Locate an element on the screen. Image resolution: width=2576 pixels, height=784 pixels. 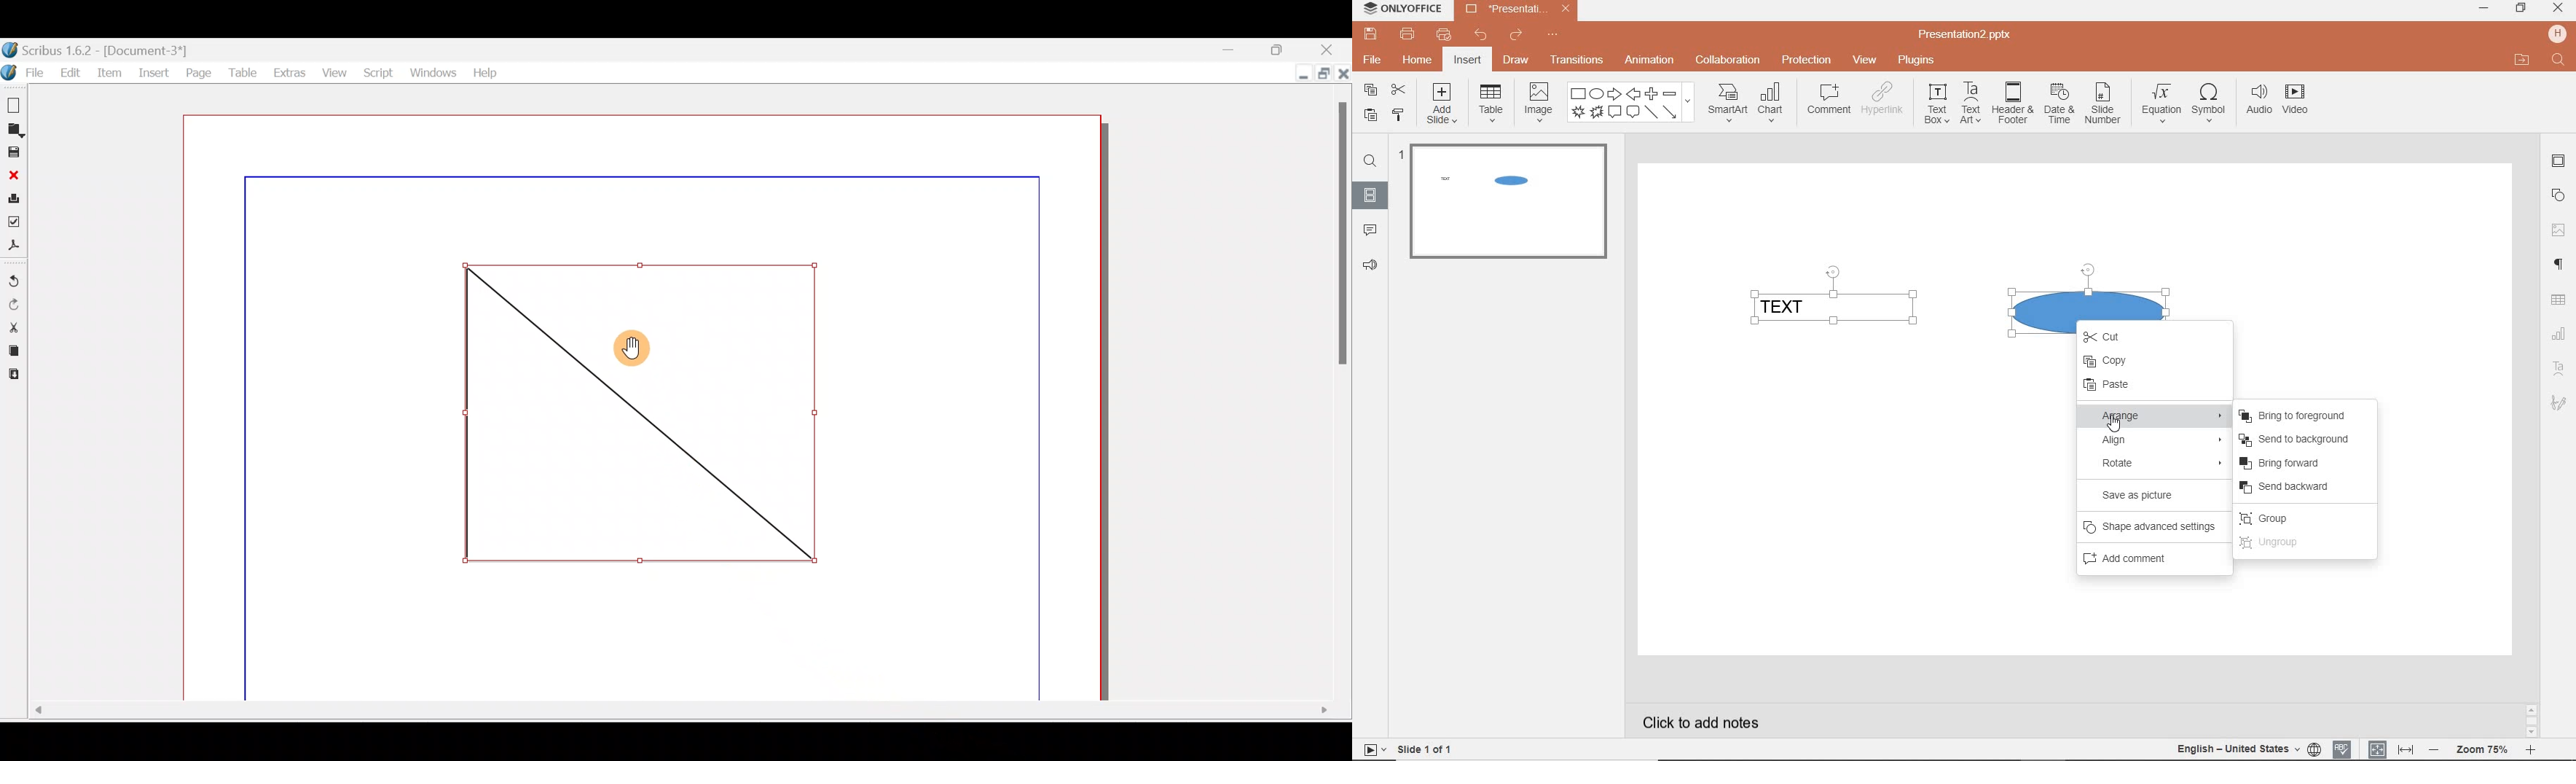
Extras is located at coordinates (286, 70).